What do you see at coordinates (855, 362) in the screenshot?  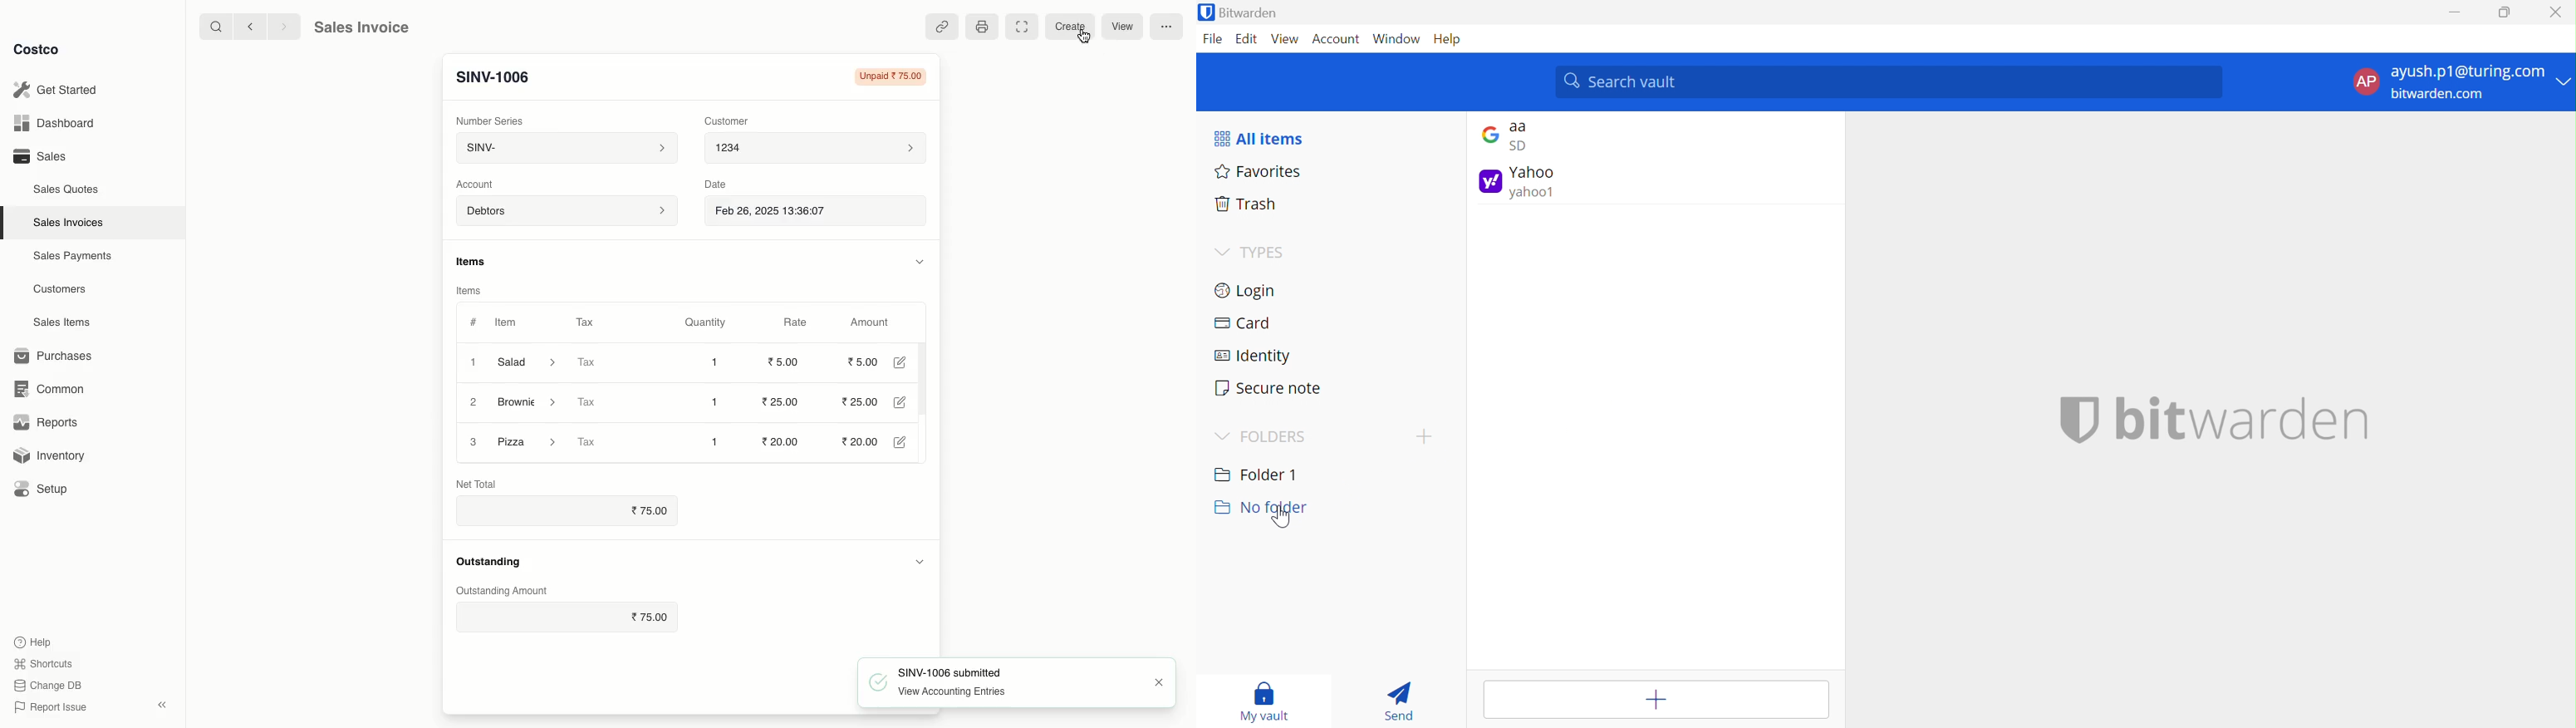 I see `20.00` at bounding box center [855, 362].